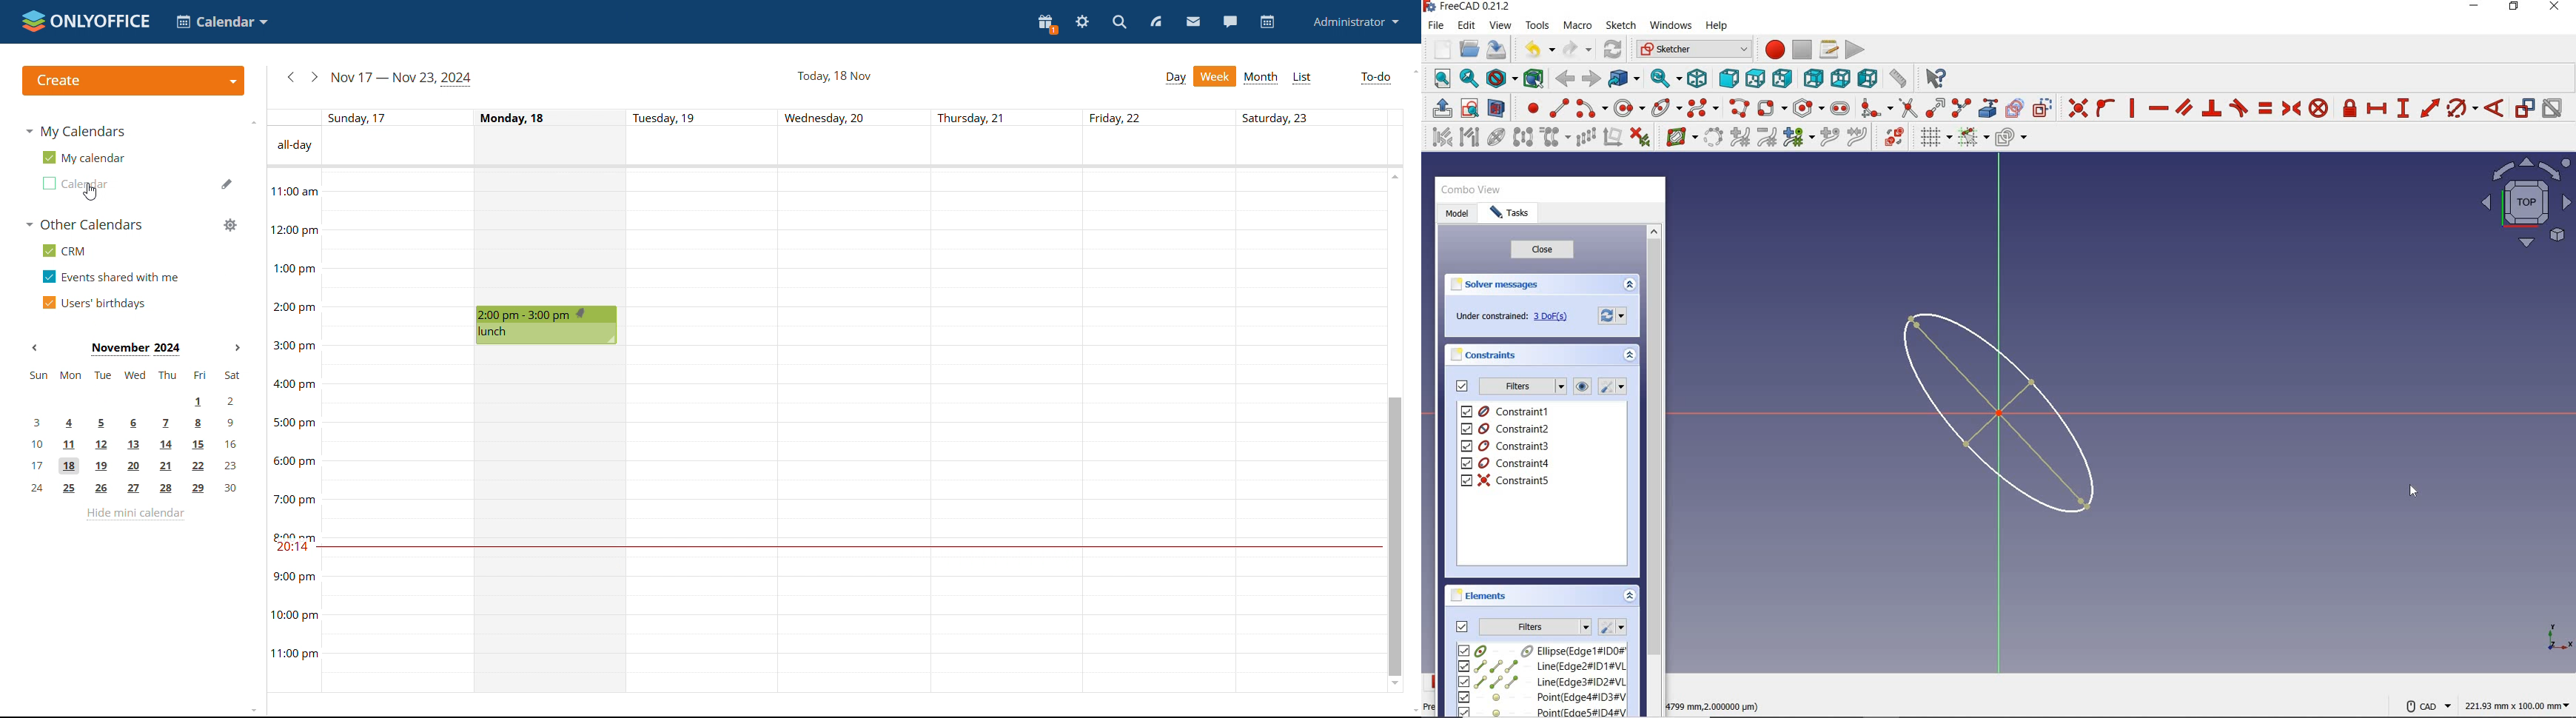 The height and width of the screenshot is (728, 2576). I want to click on minimize, so click(2474, 6).